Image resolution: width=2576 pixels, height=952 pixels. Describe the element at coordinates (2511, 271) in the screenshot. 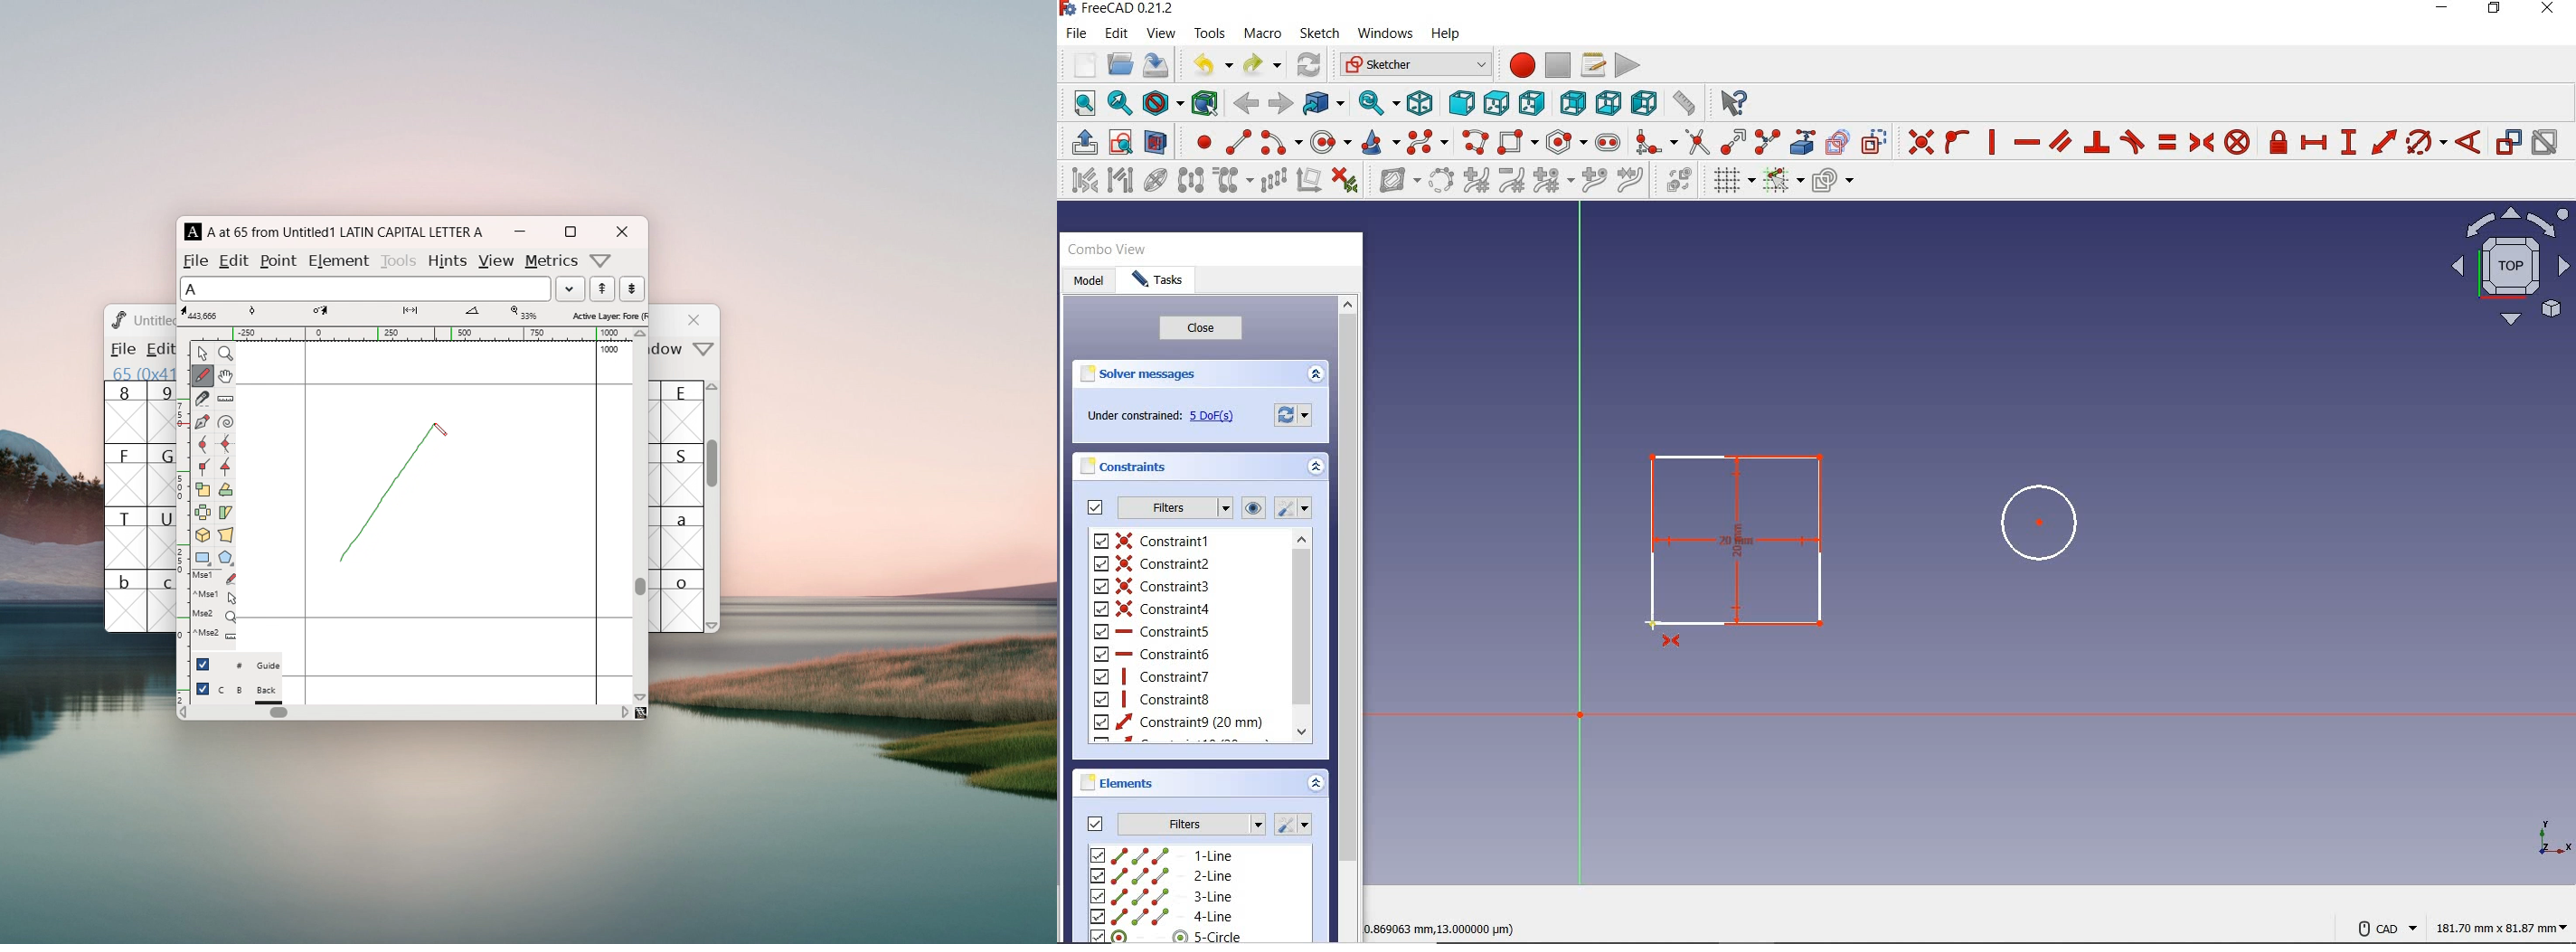

I see `Plane view` at that location.